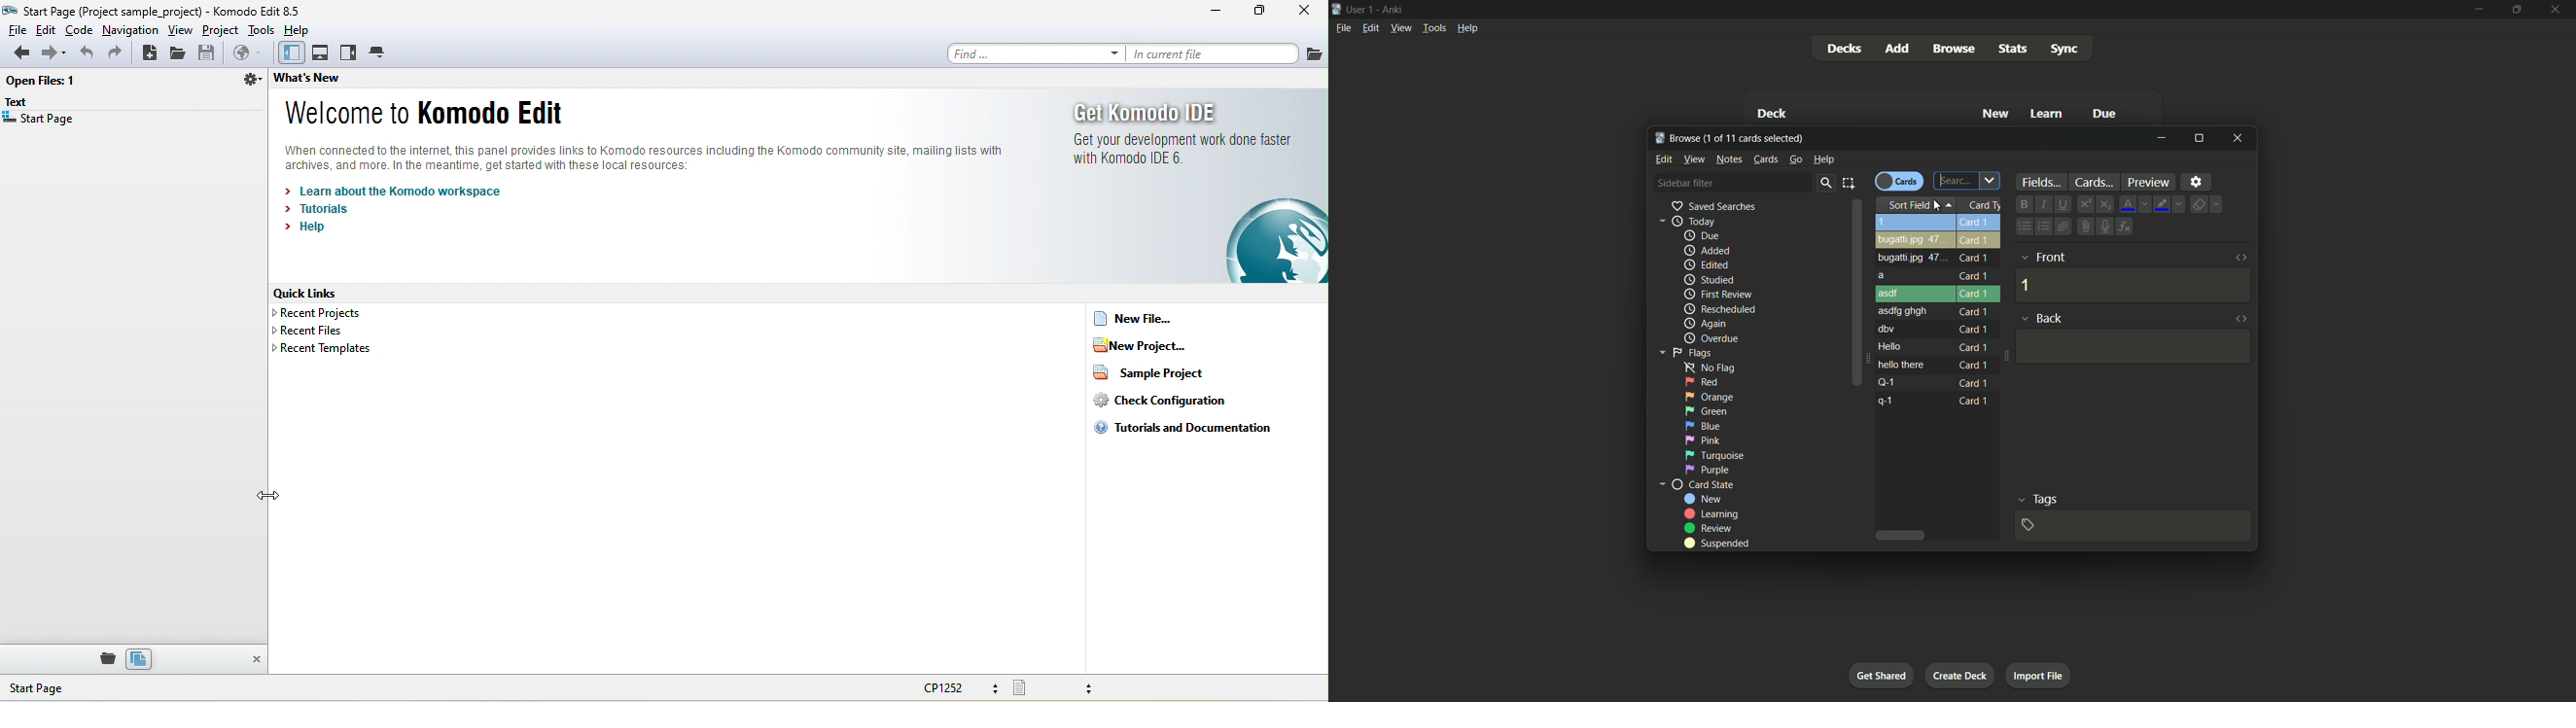 Image resolution: width=2576 pixels, height=728 pixels. Describe the element at coordinates (1765, 159) in the screenshot. I see `cards` at that location.